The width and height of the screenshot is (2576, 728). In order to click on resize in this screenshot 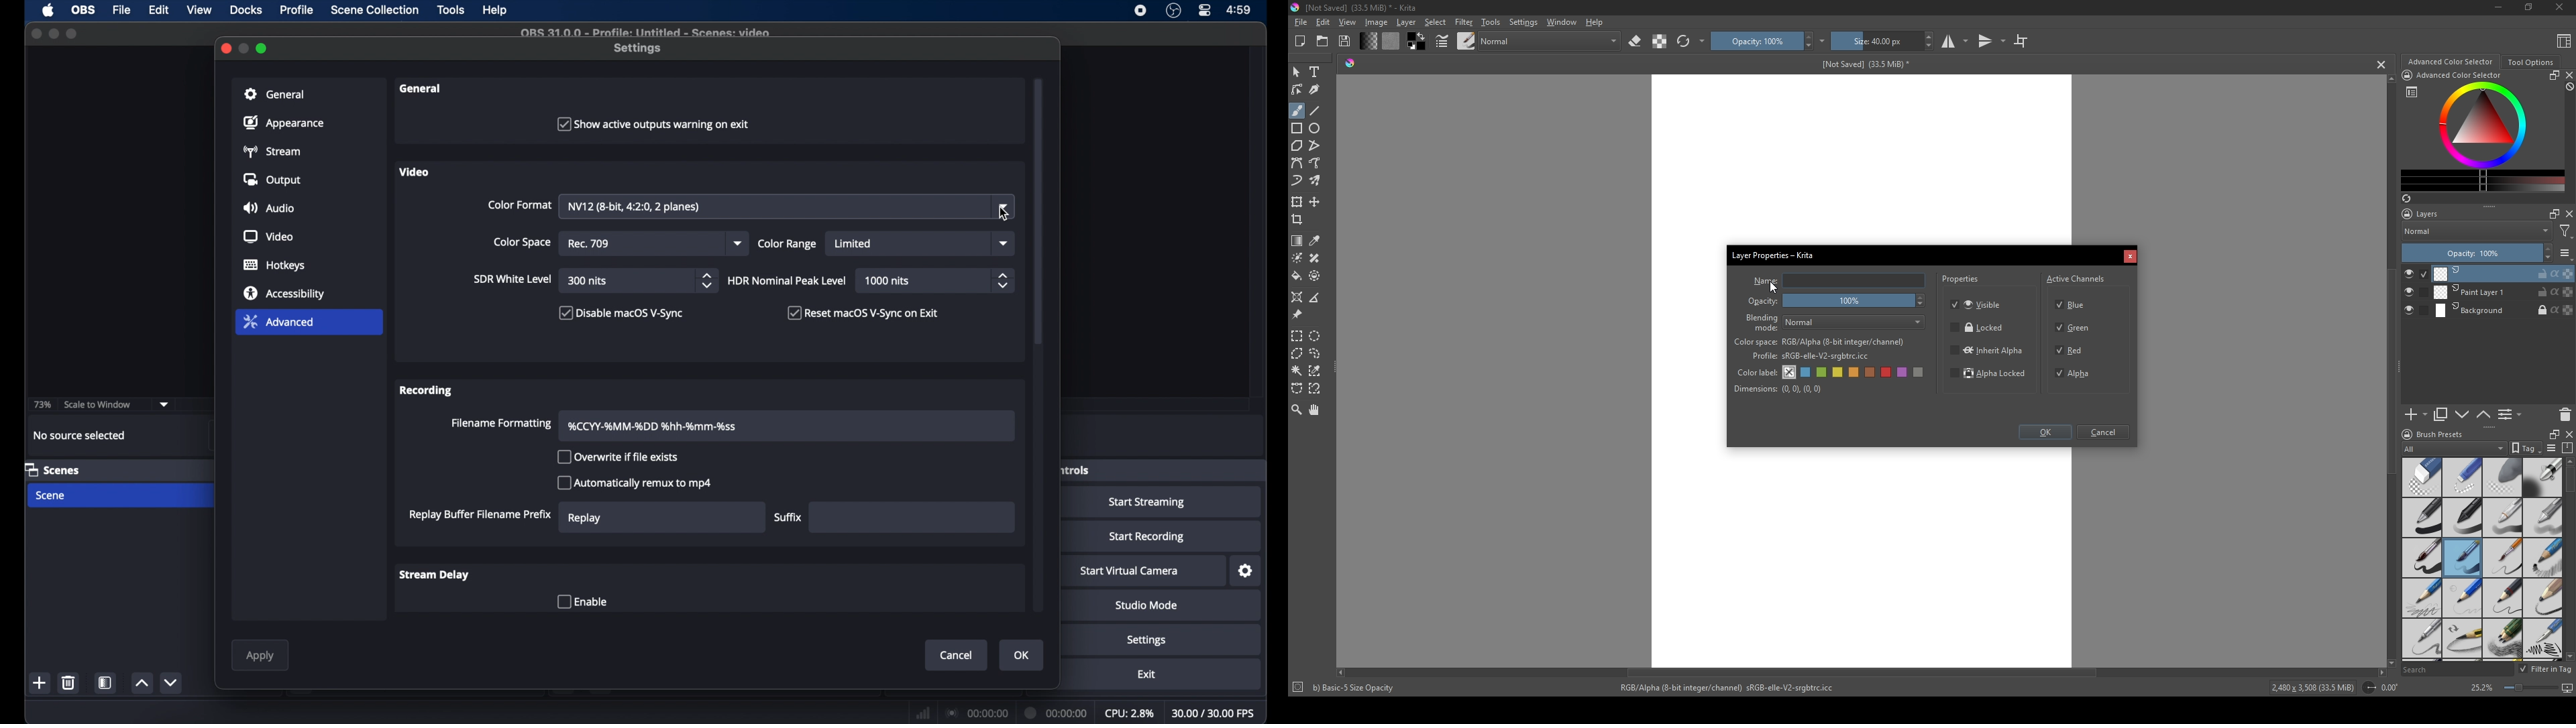, I will do `click(2551, 433)`.